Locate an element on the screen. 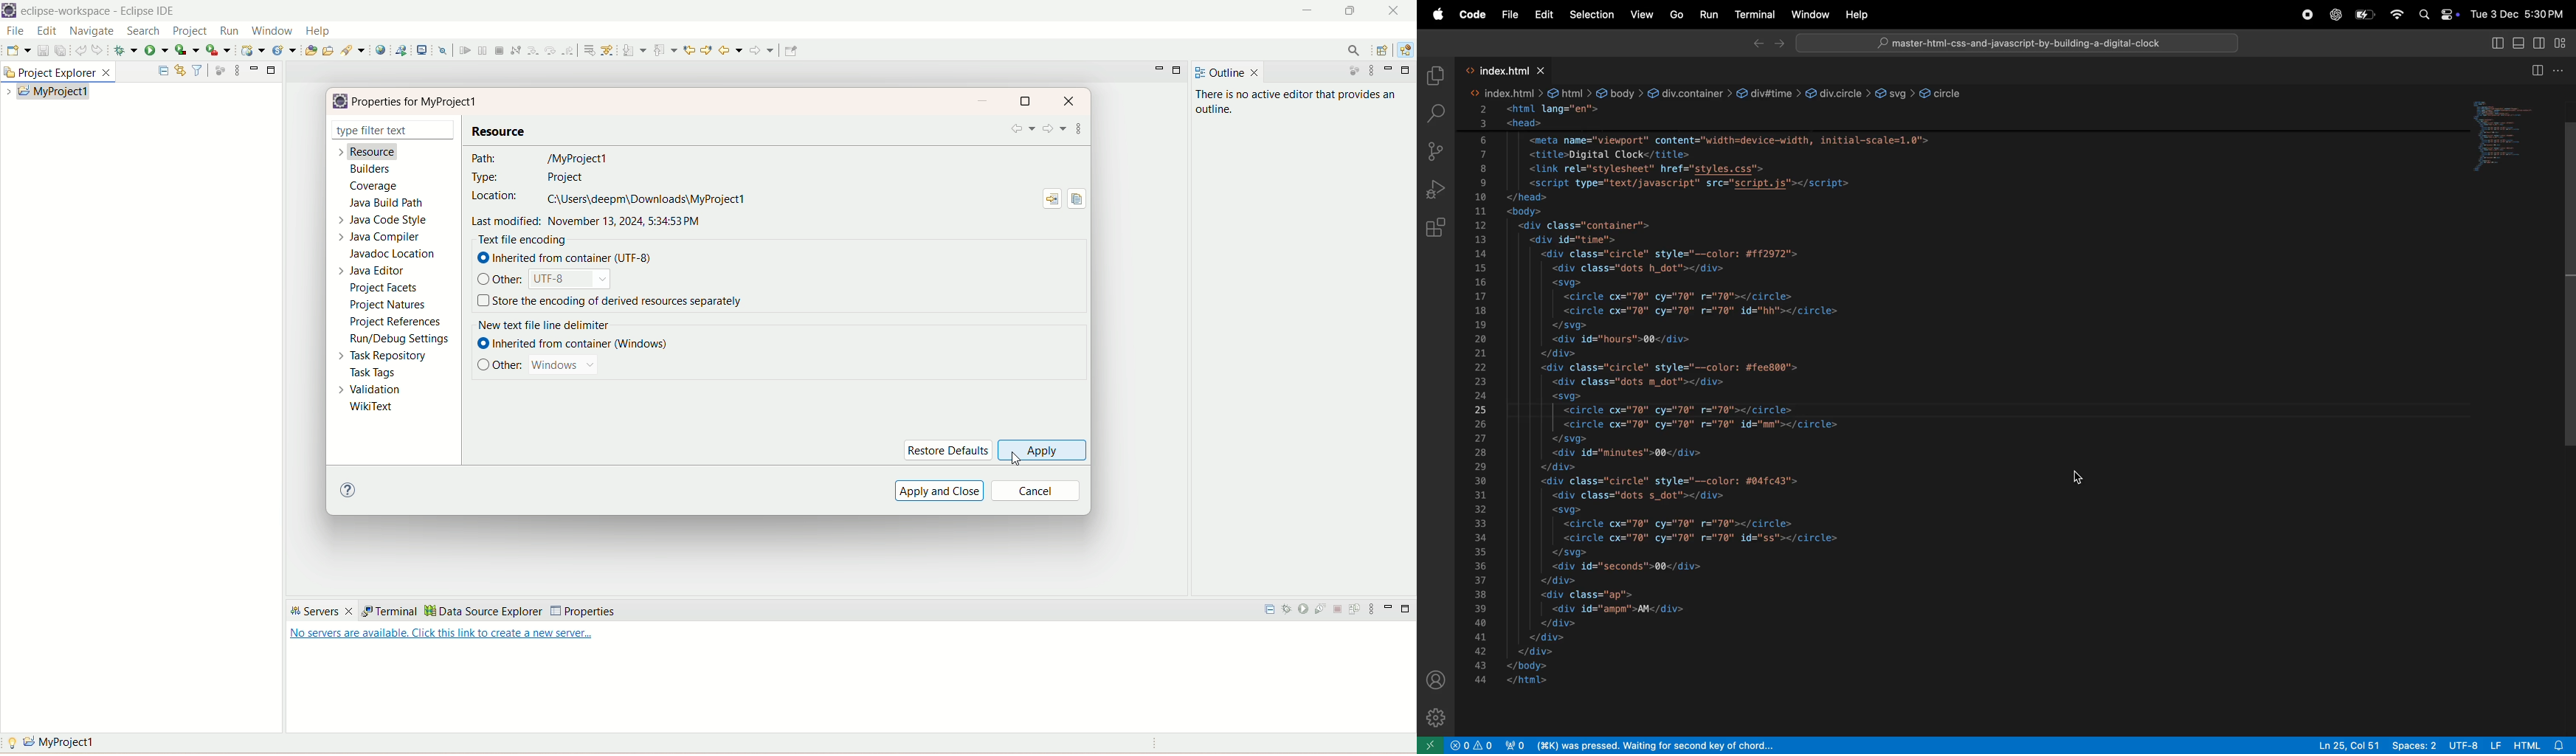 The width and height of the screenshot is (2576, 756). coverage is located at coordinates (374, 187).